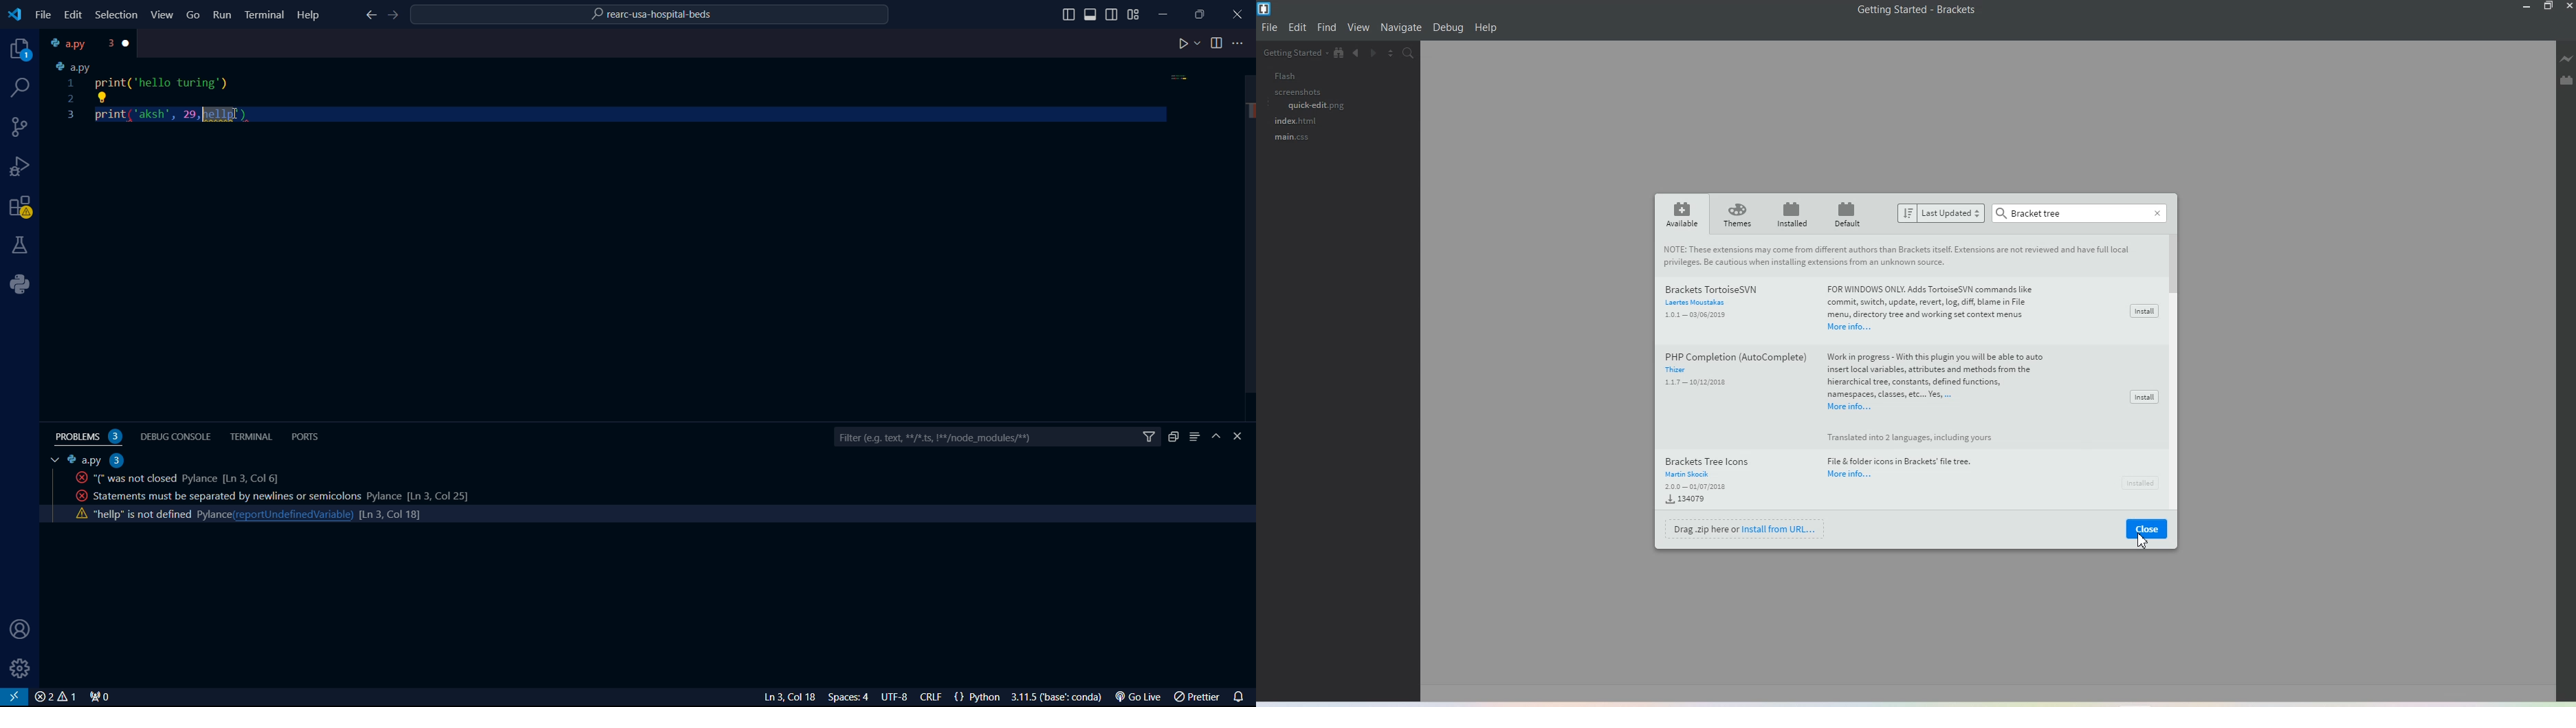 This screenshot has width=2576, height=728. What do you see at coordinates (1218, 437) in the screenshot?
I see `hide` at bounding box center [1218, 437].